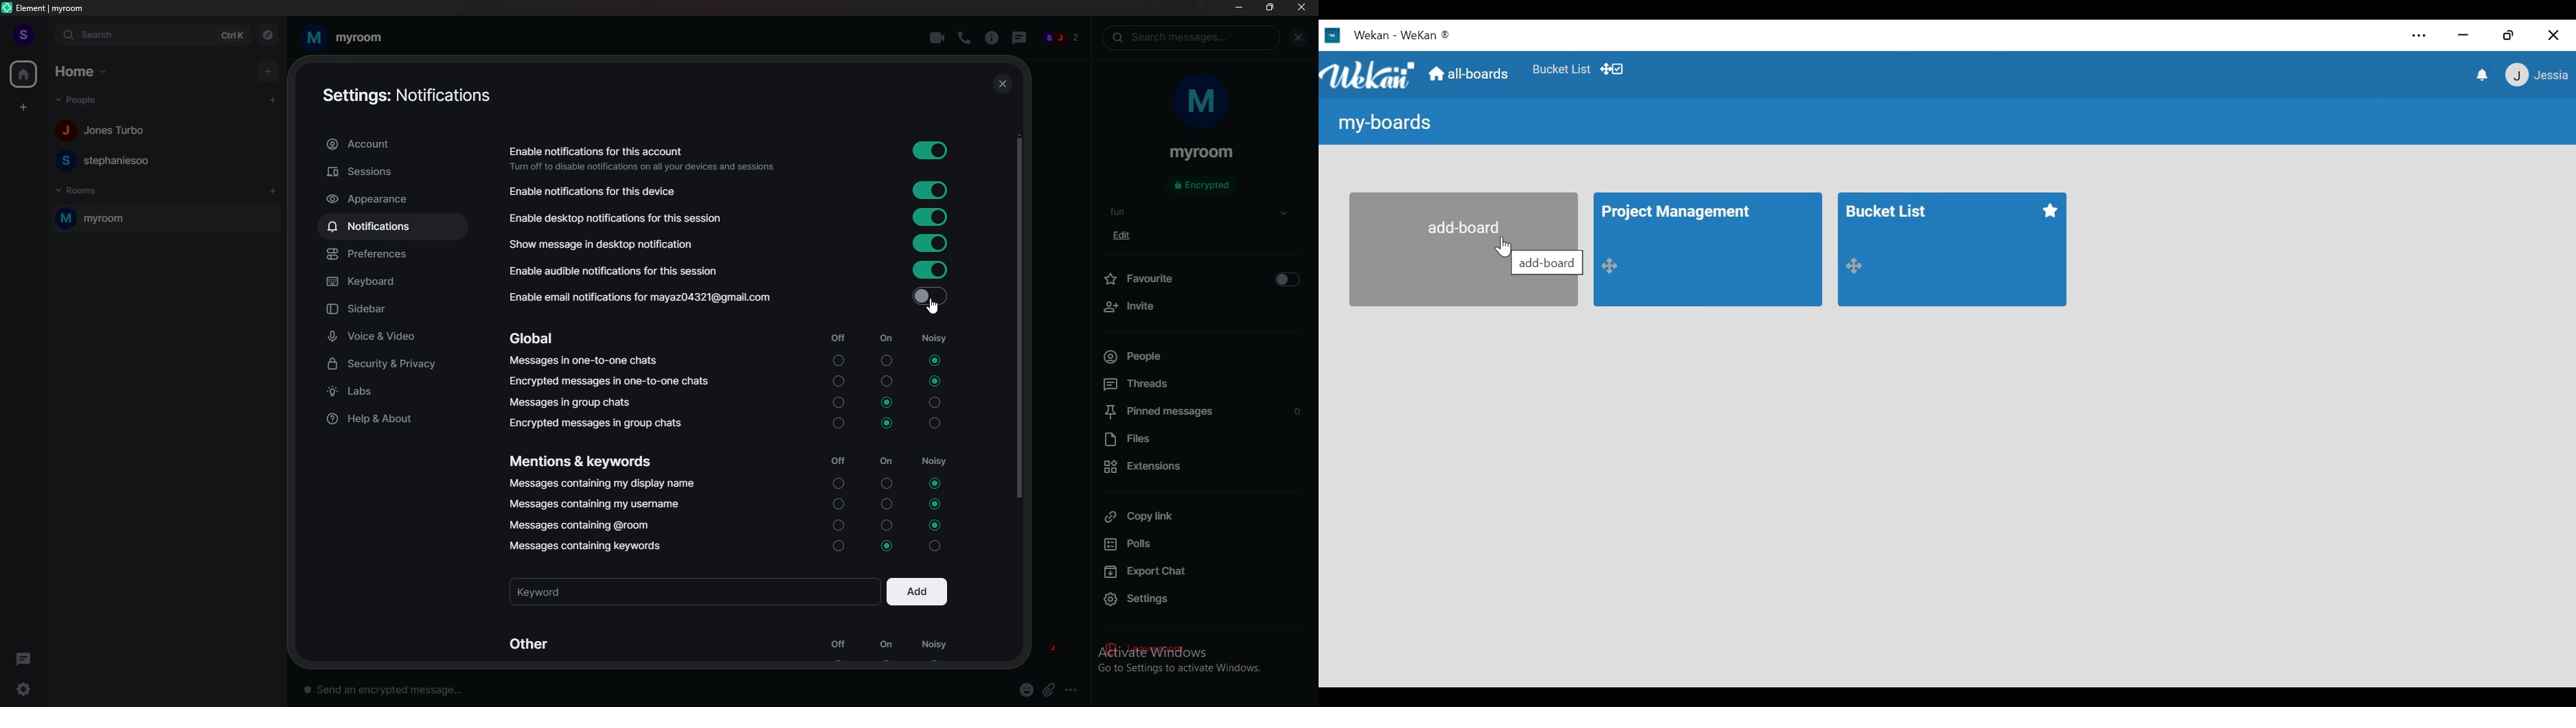  Describe the element at coordinates (83, 100) in the screenshot. I see `people` at that location.